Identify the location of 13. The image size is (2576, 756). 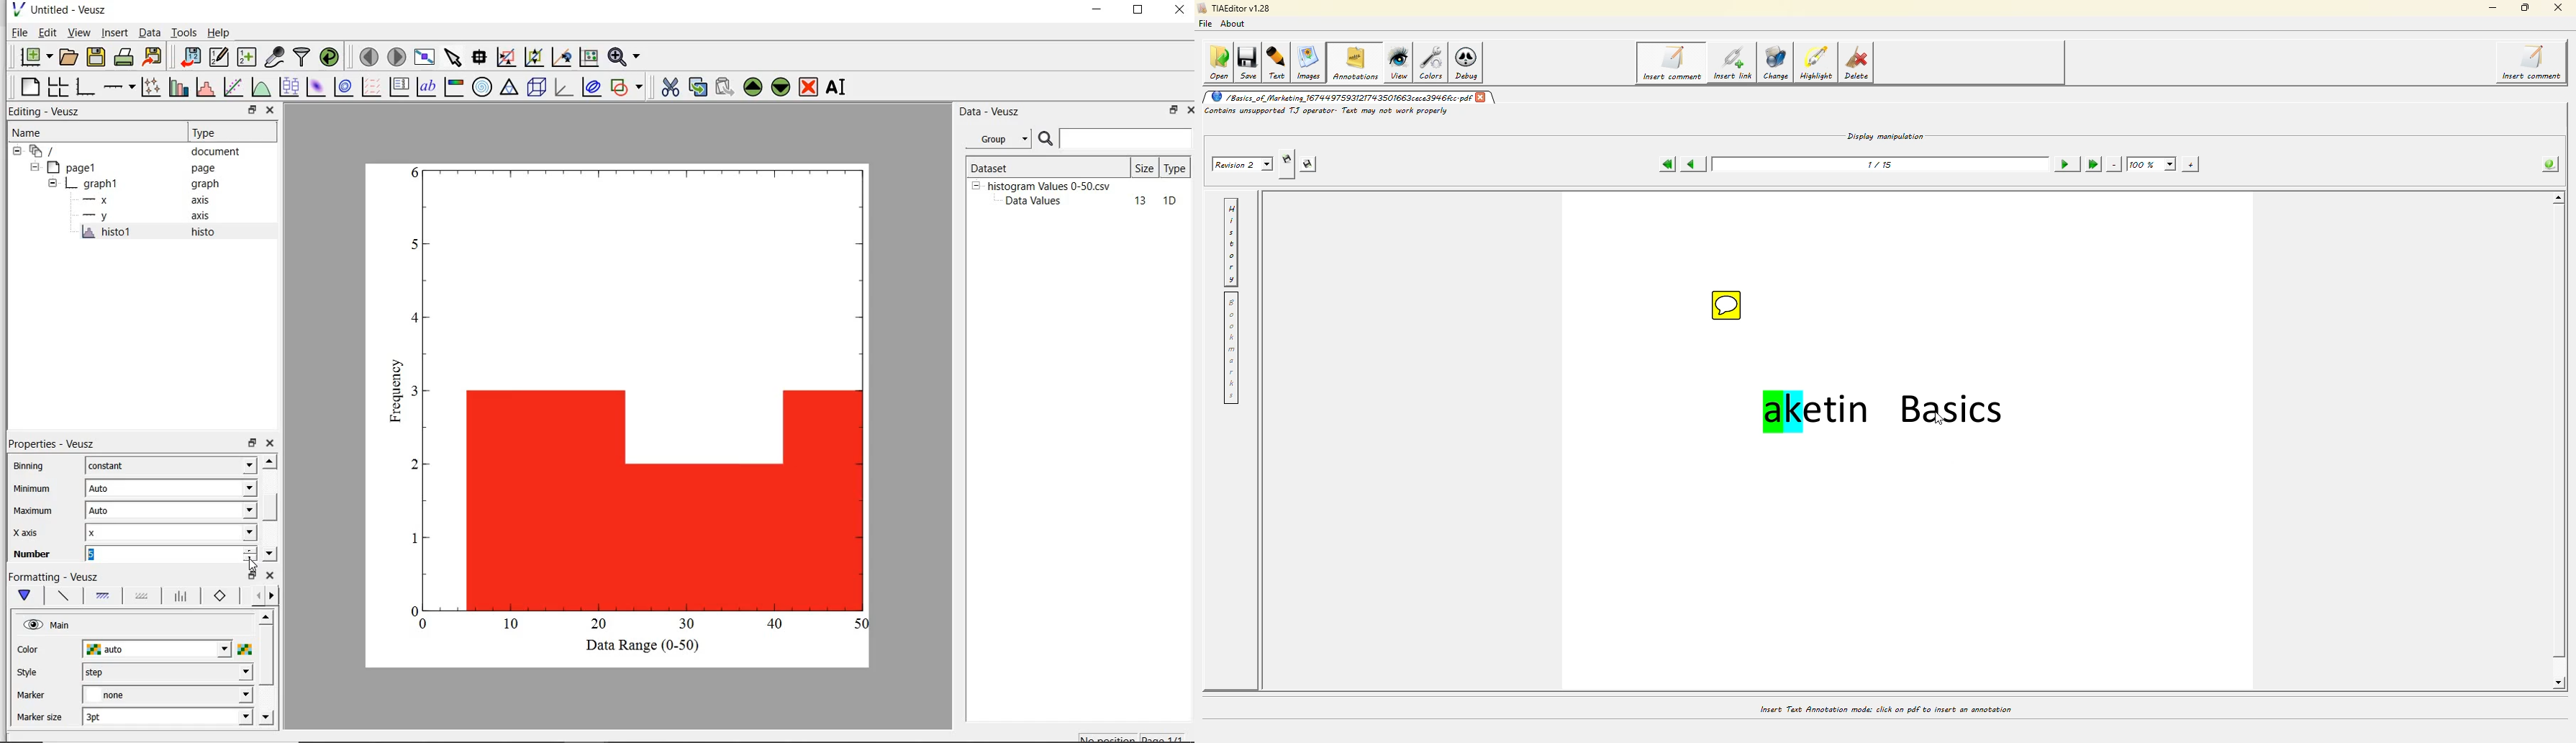
(1134, 201).